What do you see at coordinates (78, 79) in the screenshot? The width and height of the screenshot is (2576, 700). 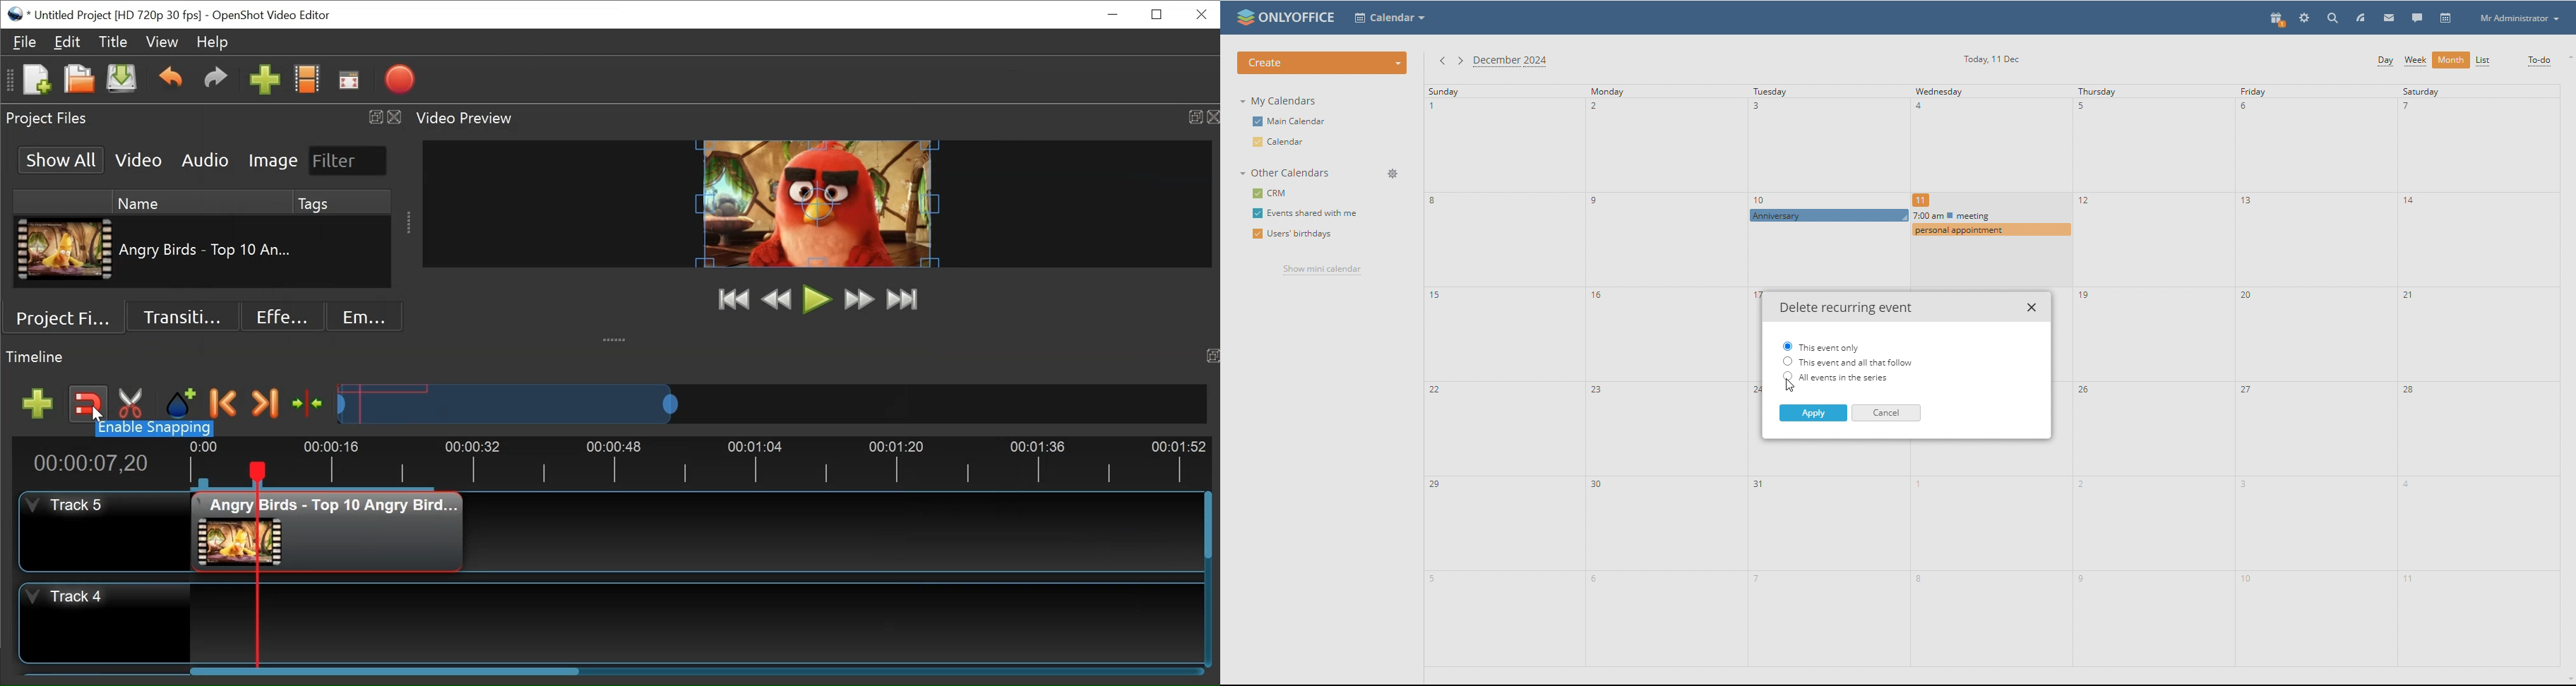 I see `Open Project` at bounding box center [78, 79].